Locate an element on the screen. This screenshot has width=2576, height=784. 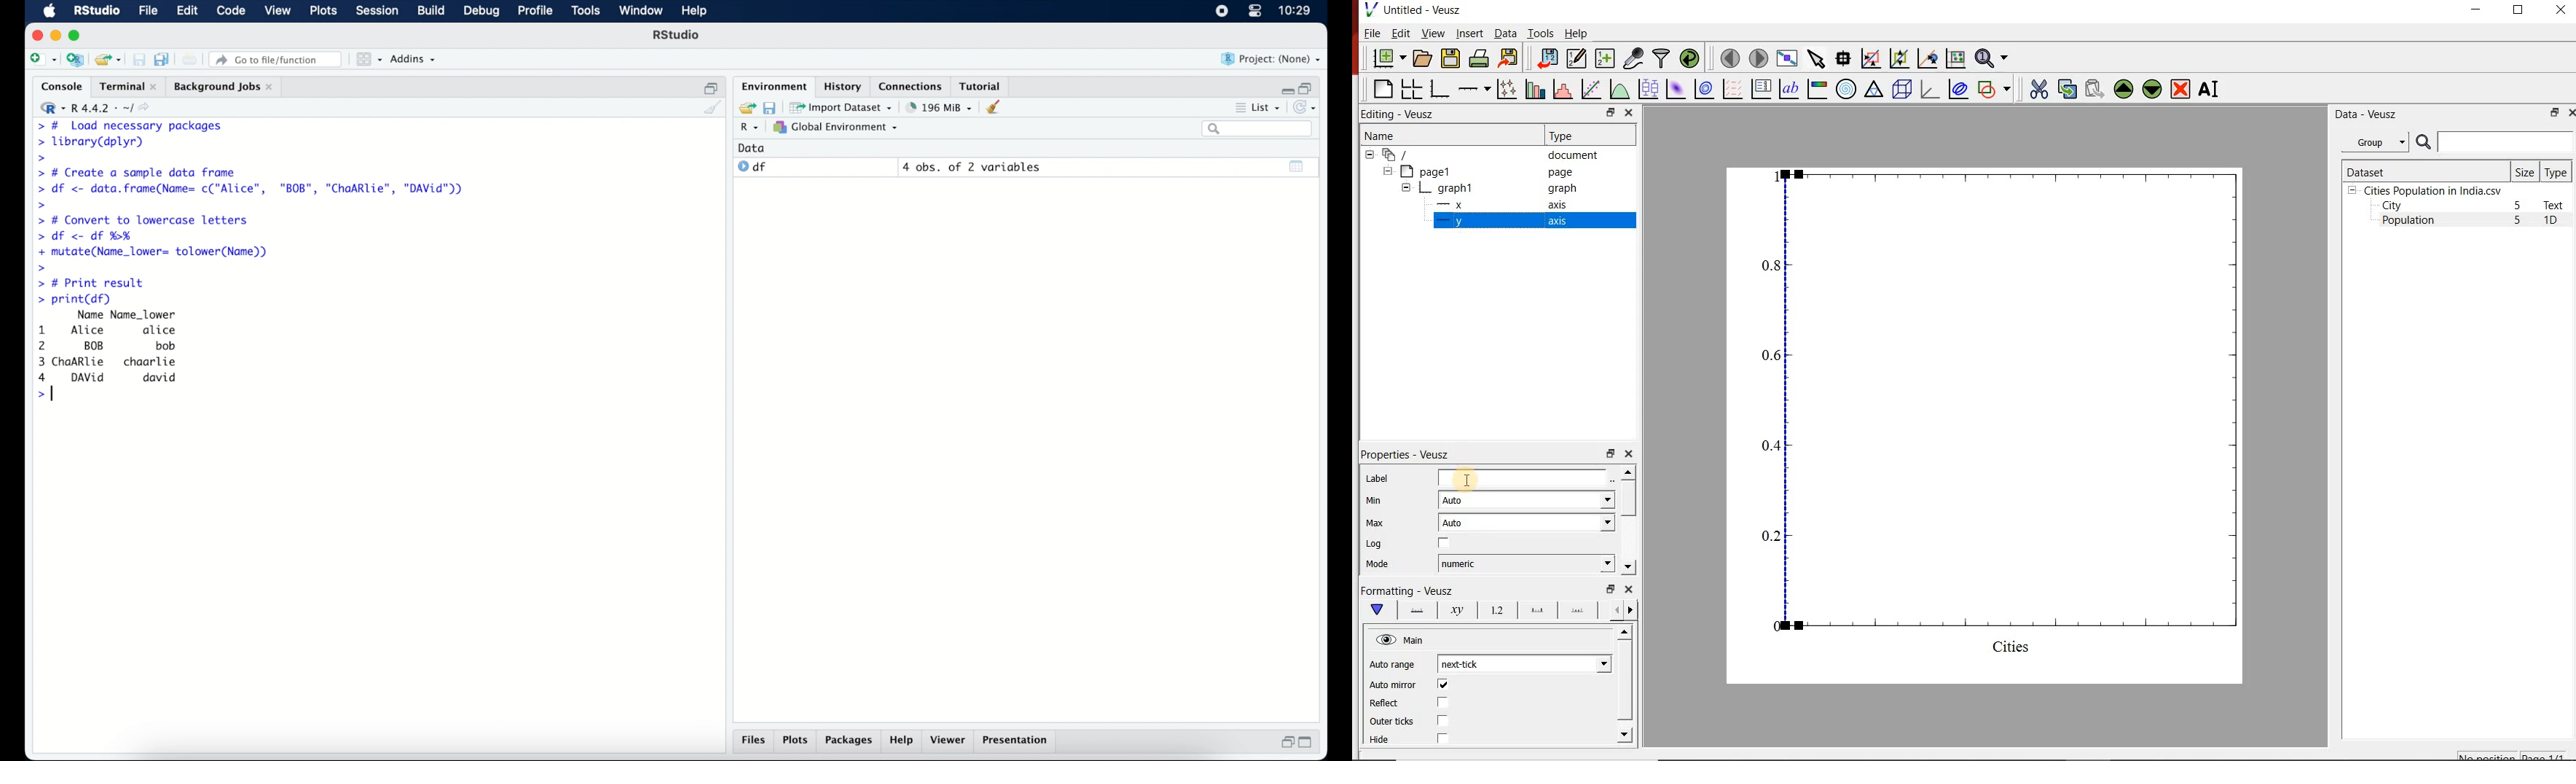
plots is located at coordinates (797, 741).